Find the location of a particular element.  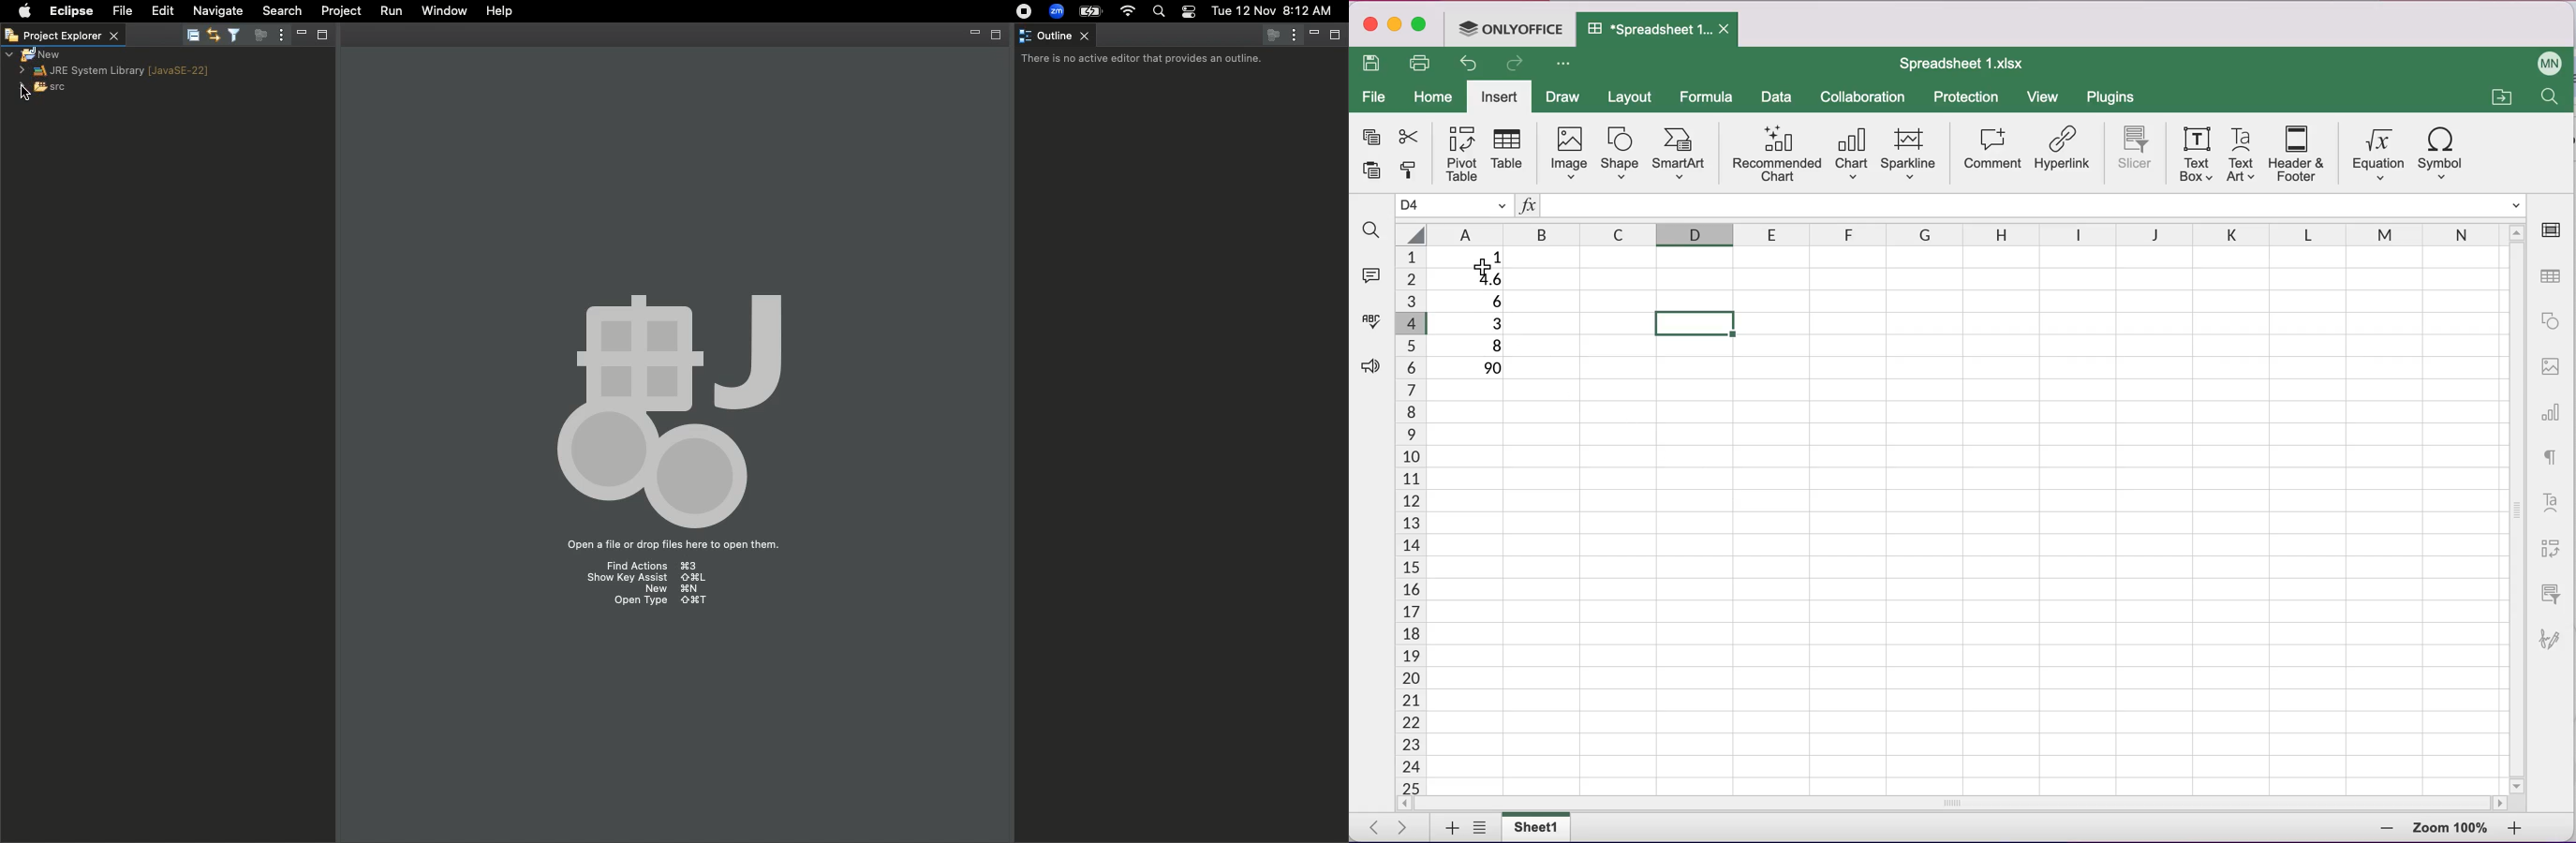

text art is located at coordinates (2550, 505).